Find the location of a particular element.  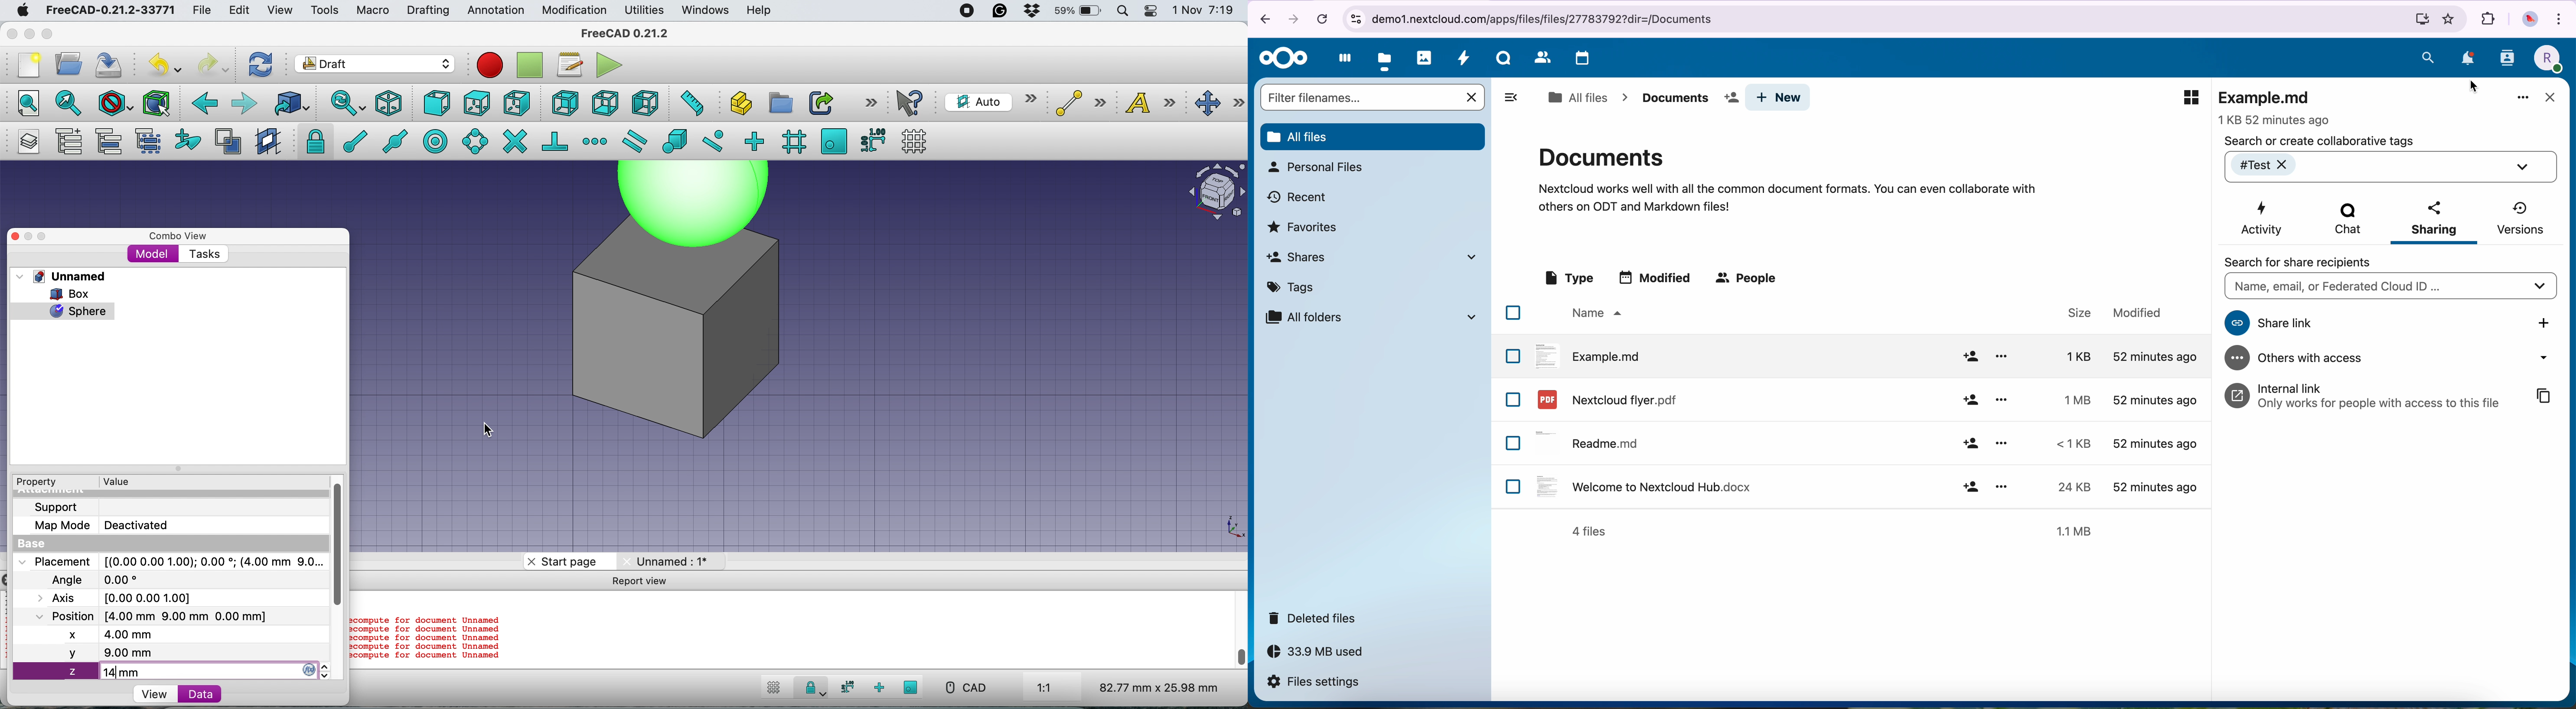

base is located at coordinates (35, 544).